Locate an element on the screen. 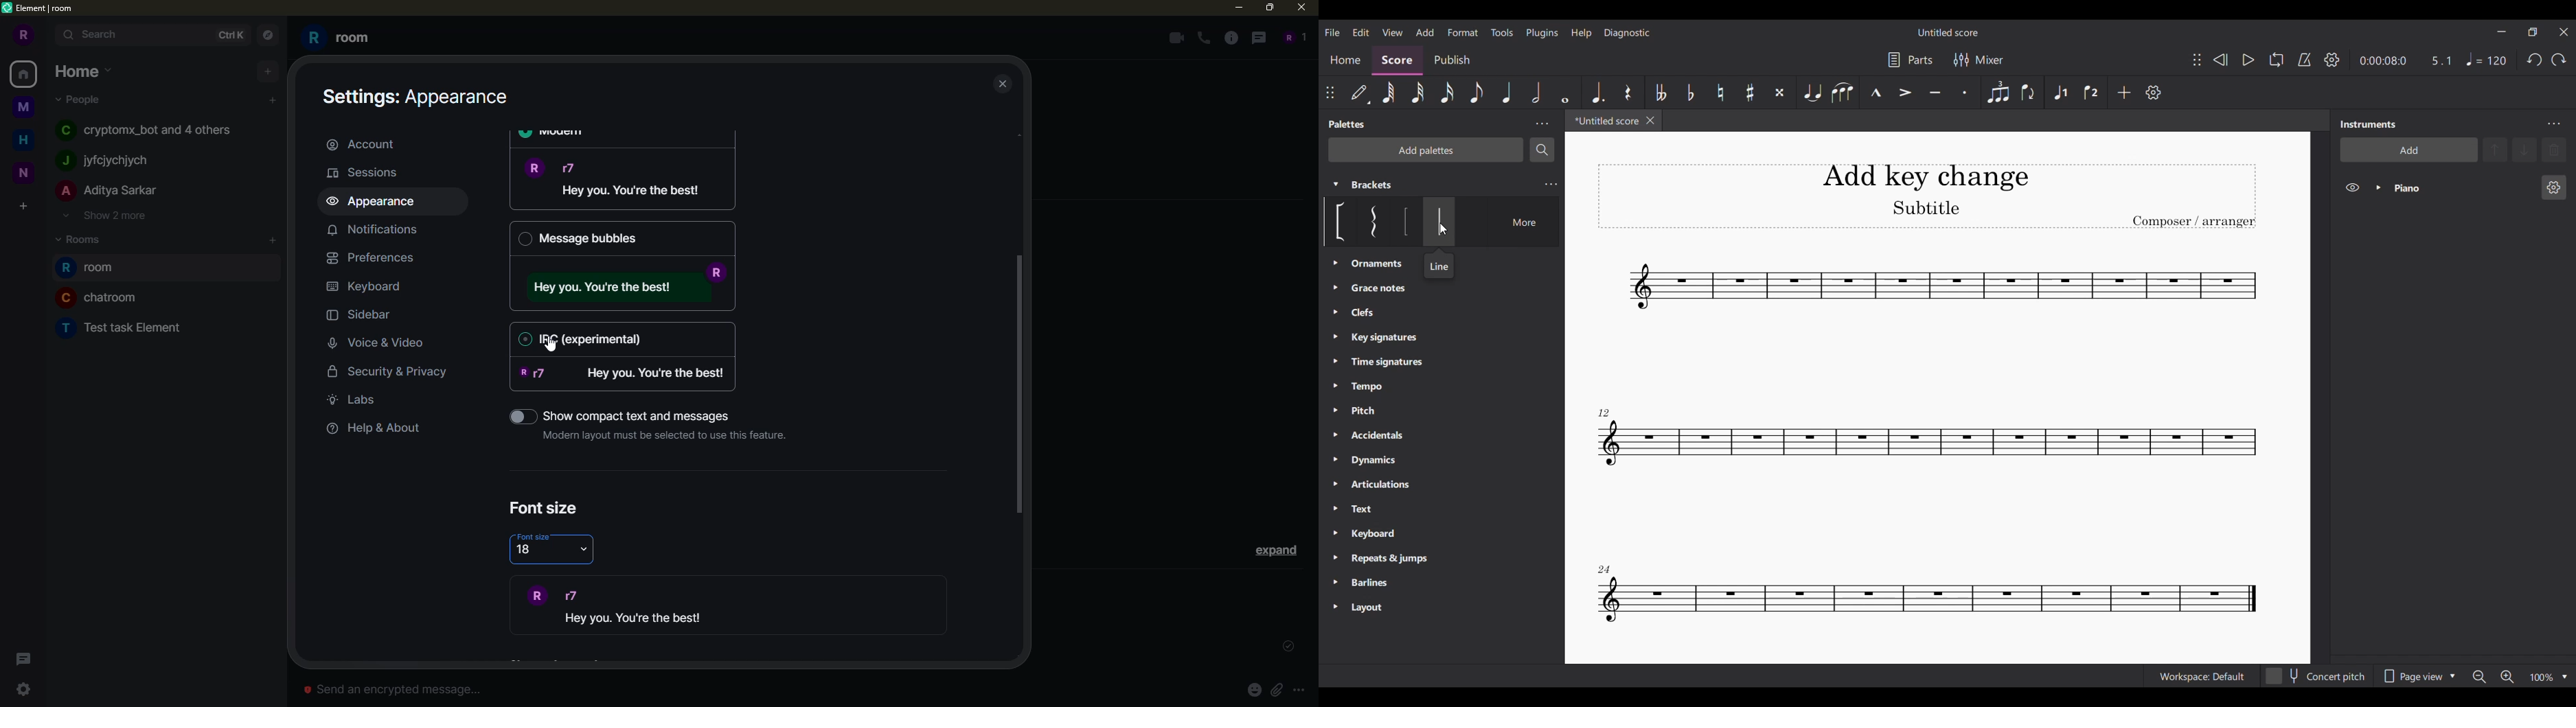 The width and height of the screenshot is (2576, 728). Workspace: Default is located at coordinates (2202, 676).